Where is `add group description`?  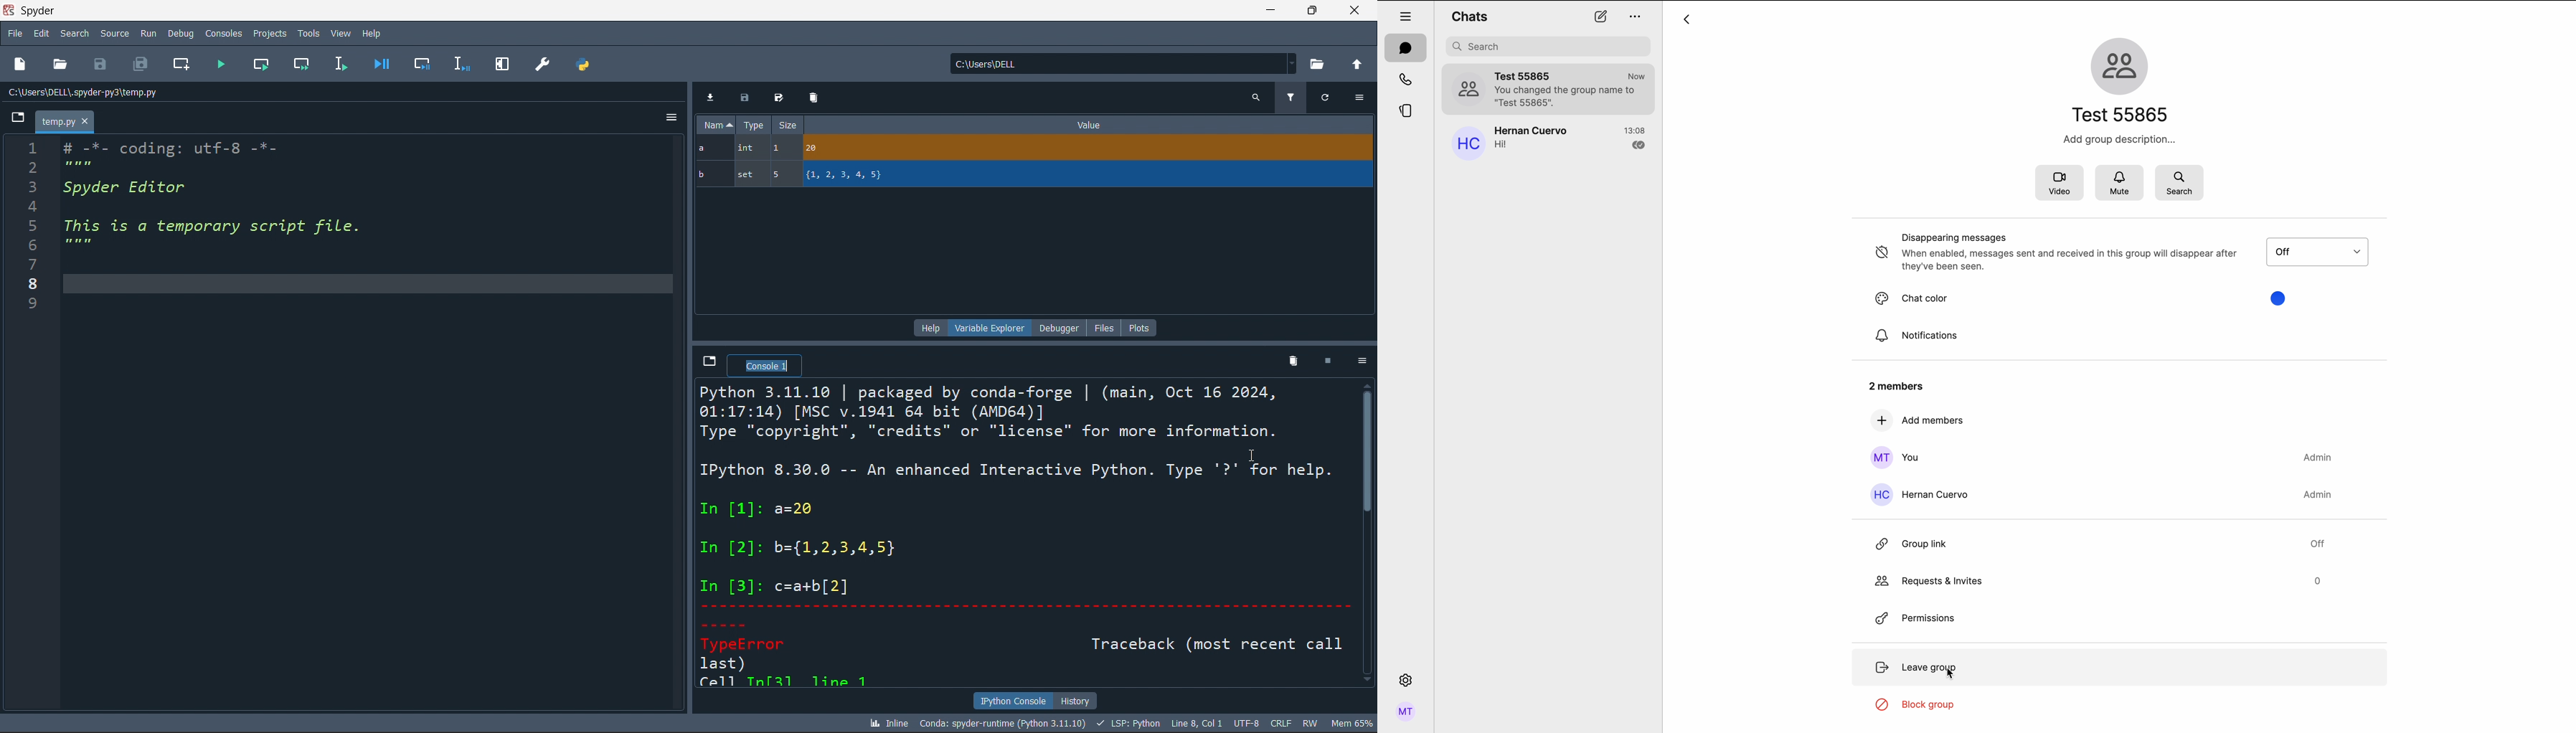 add group description is located at coordinates (2117, 140).